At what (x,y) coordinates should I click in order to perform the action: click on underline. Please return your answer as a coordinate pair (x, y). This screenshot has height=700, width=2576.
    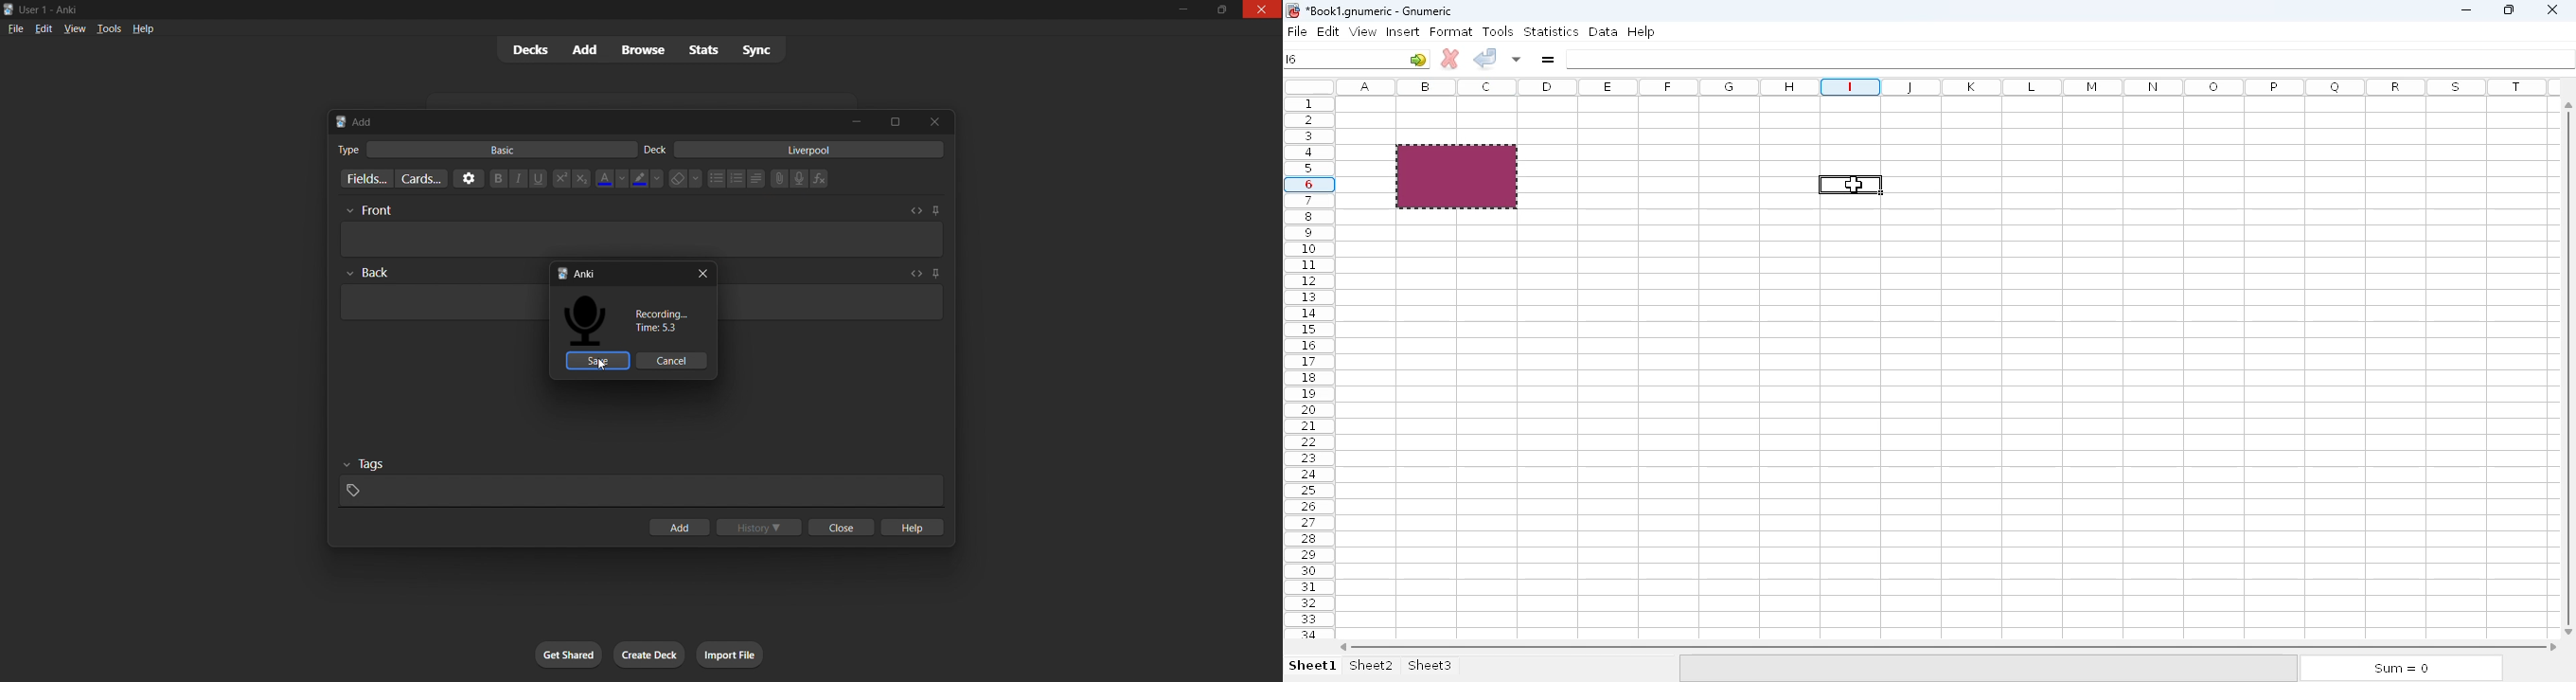
    Looking at the image, I should click on (538, 179).